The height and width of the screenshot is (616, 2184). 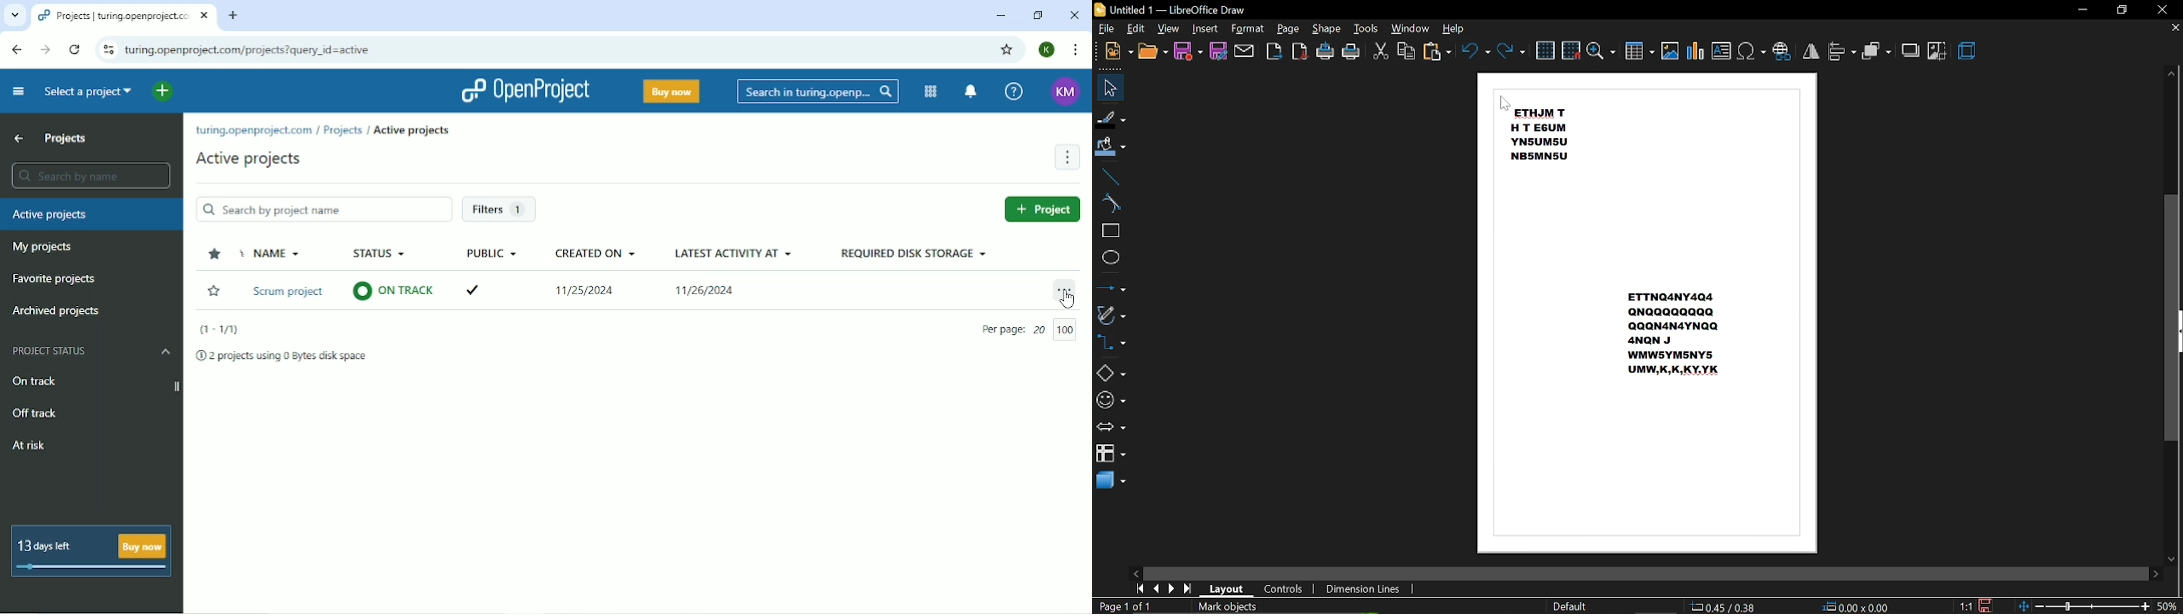 I want to click on insert text, so click(x=1721, y=51).